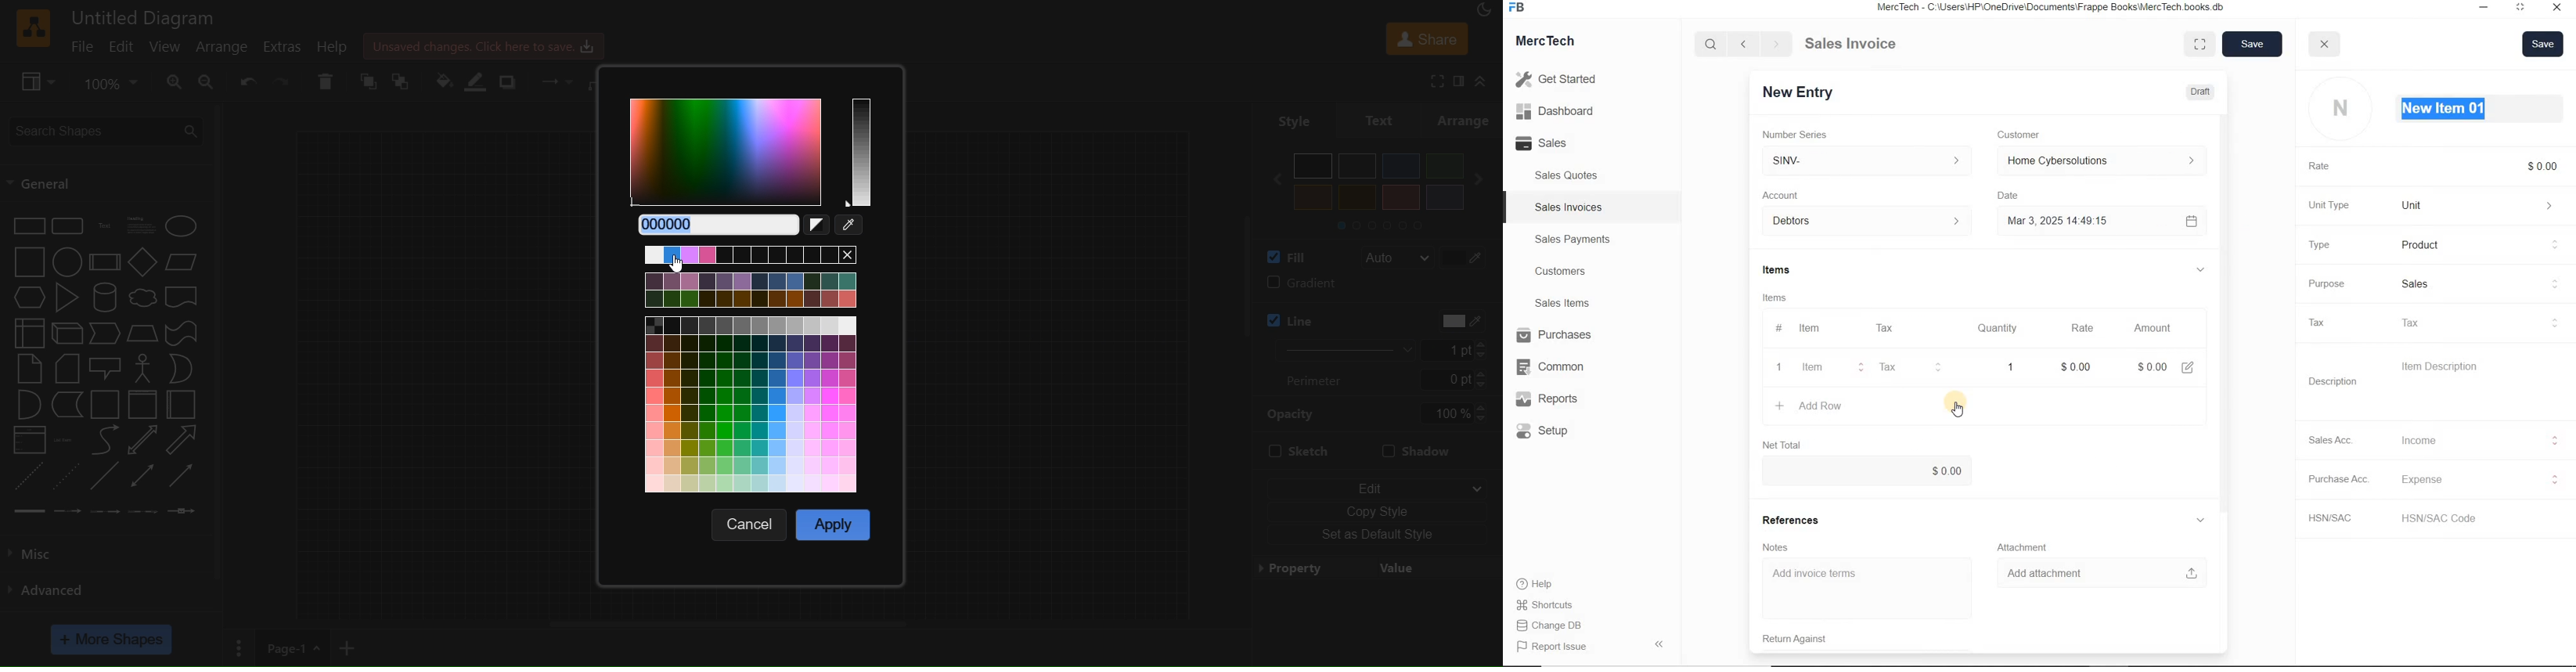 The width and height of the screenshot is (2576, 672). Describe the element at coordinates (2021, 546) in the screenshot. I see `Attachment` at that location.